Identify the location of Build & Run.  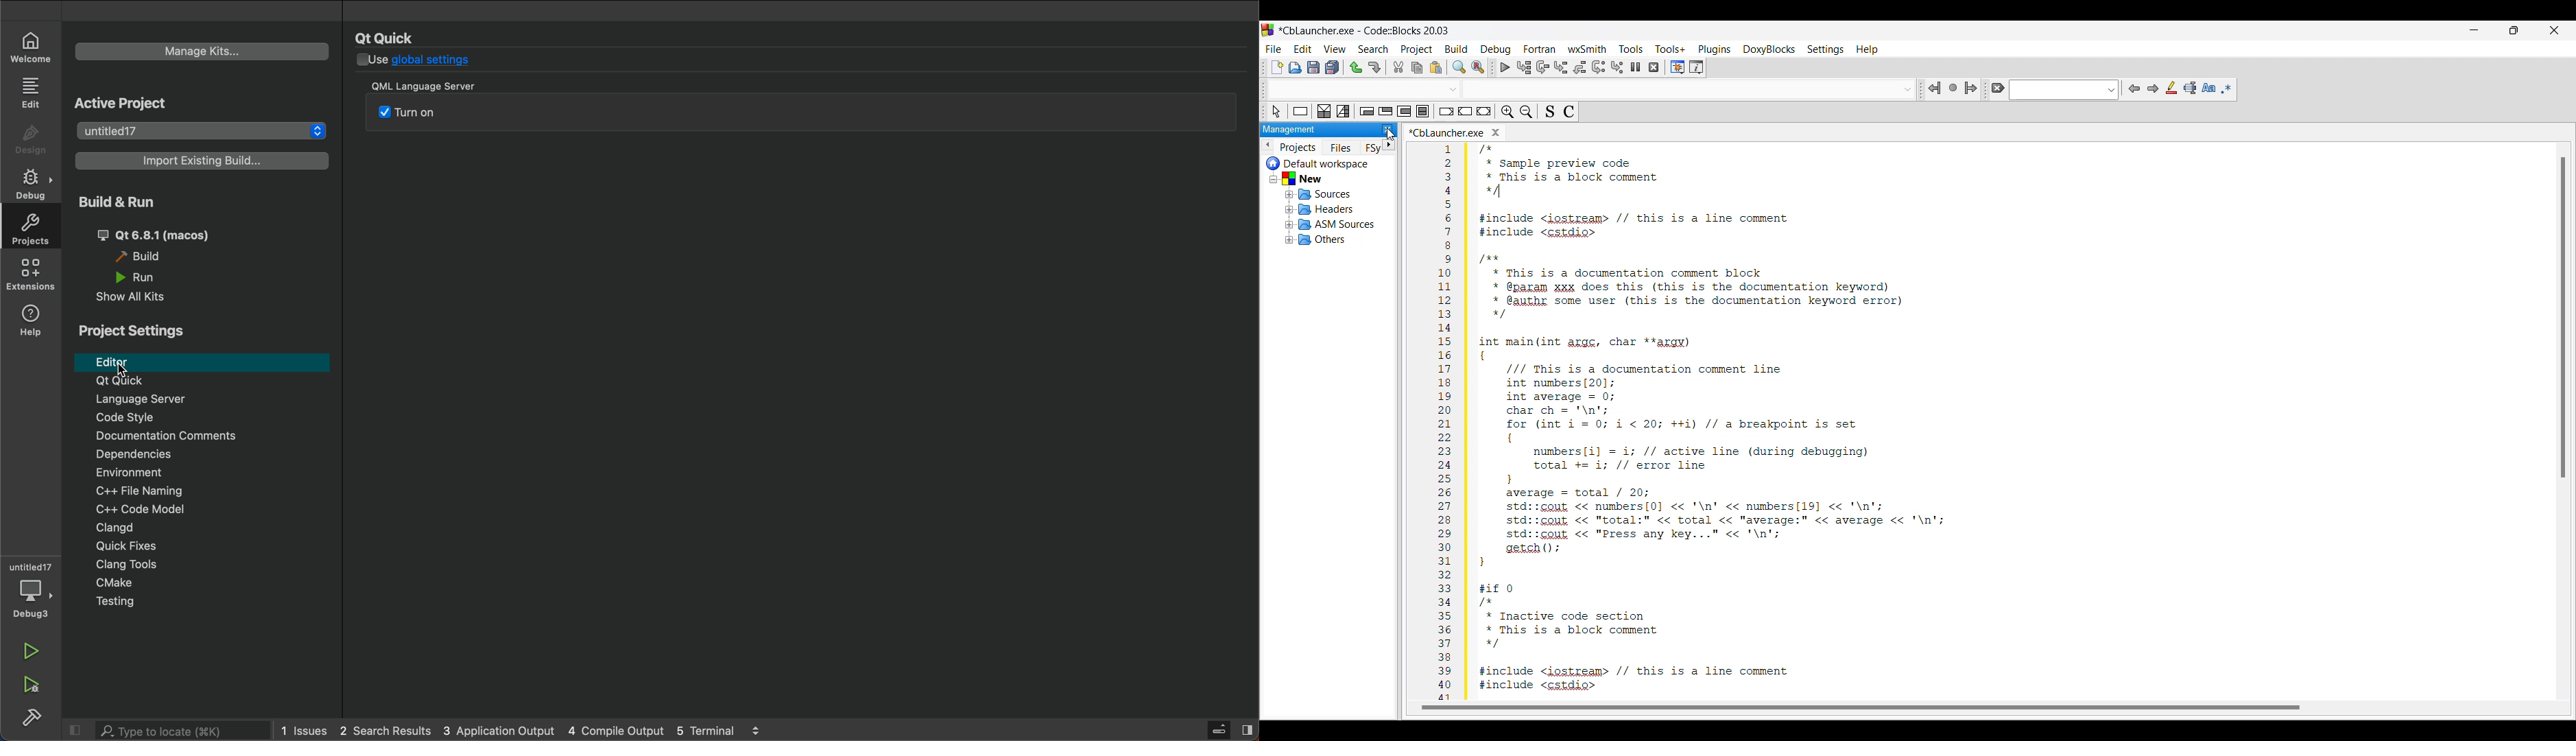
(127, 202).